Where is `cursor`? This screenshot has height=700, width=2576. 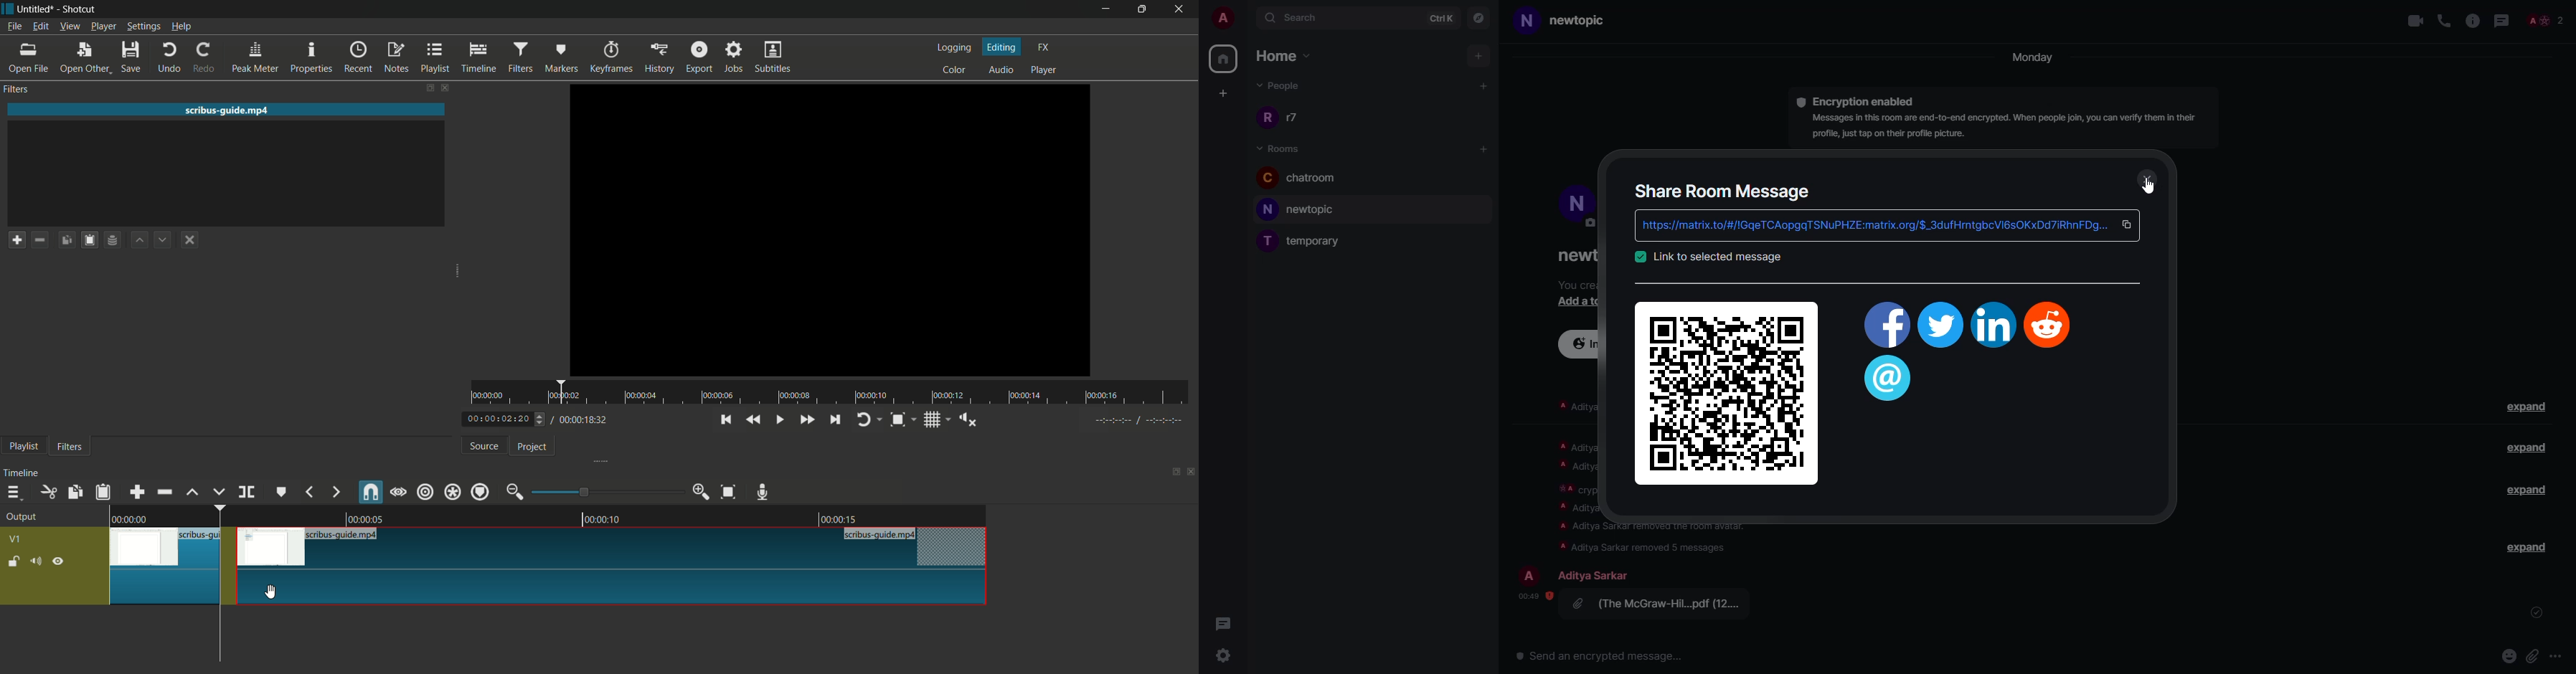 cursor is located at coordinates (269, 590).